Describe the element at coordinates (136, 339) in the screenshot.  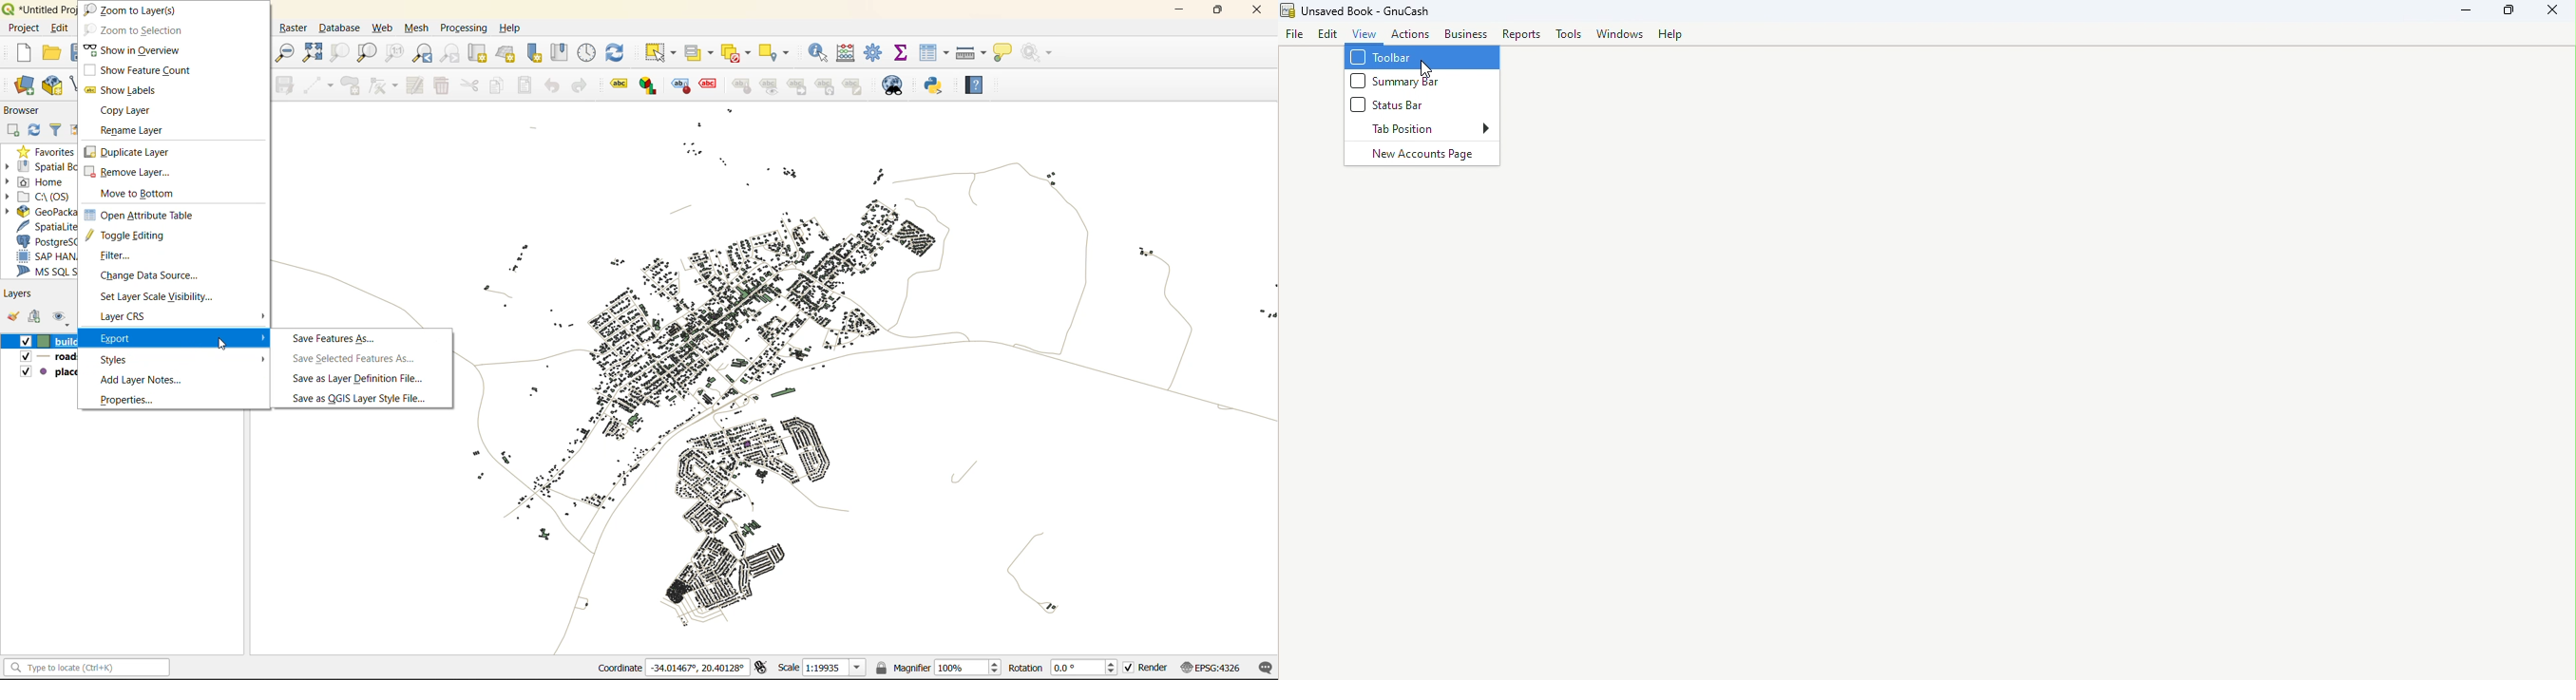
I see `export` at that location.